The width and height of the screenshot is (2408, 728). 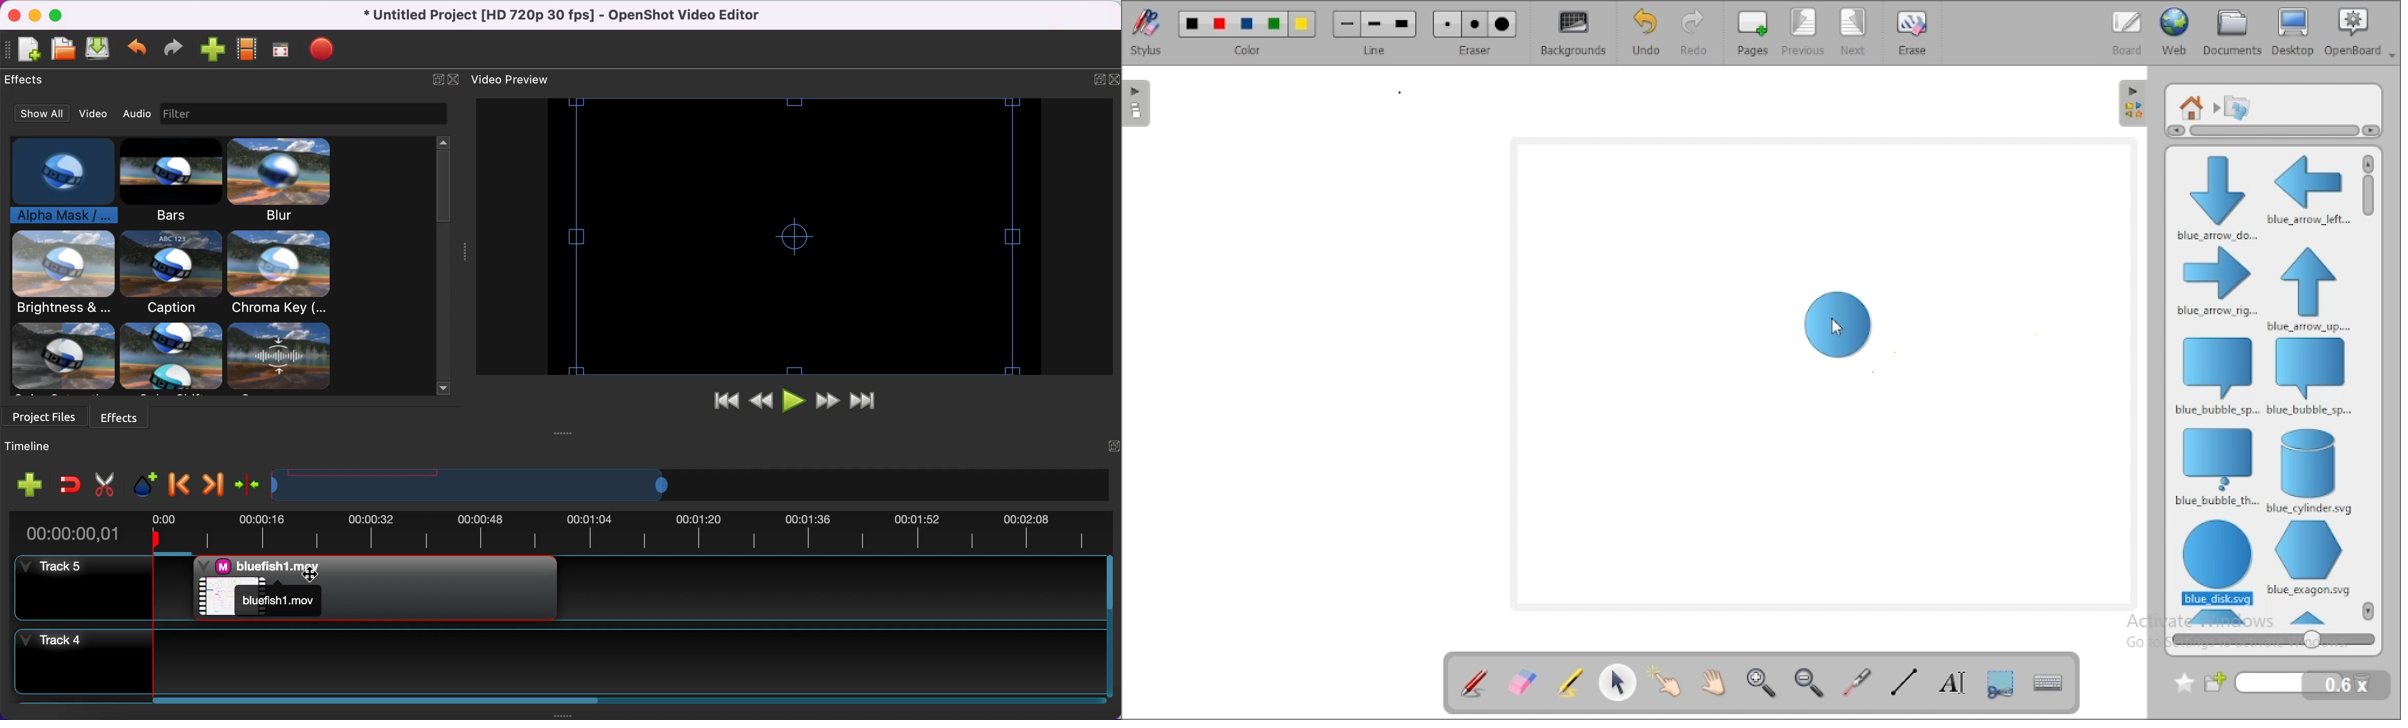 What do you see at coordinates (869, 399) in the screenshot?
I see `jump to end` at bounding box center [869, 399].